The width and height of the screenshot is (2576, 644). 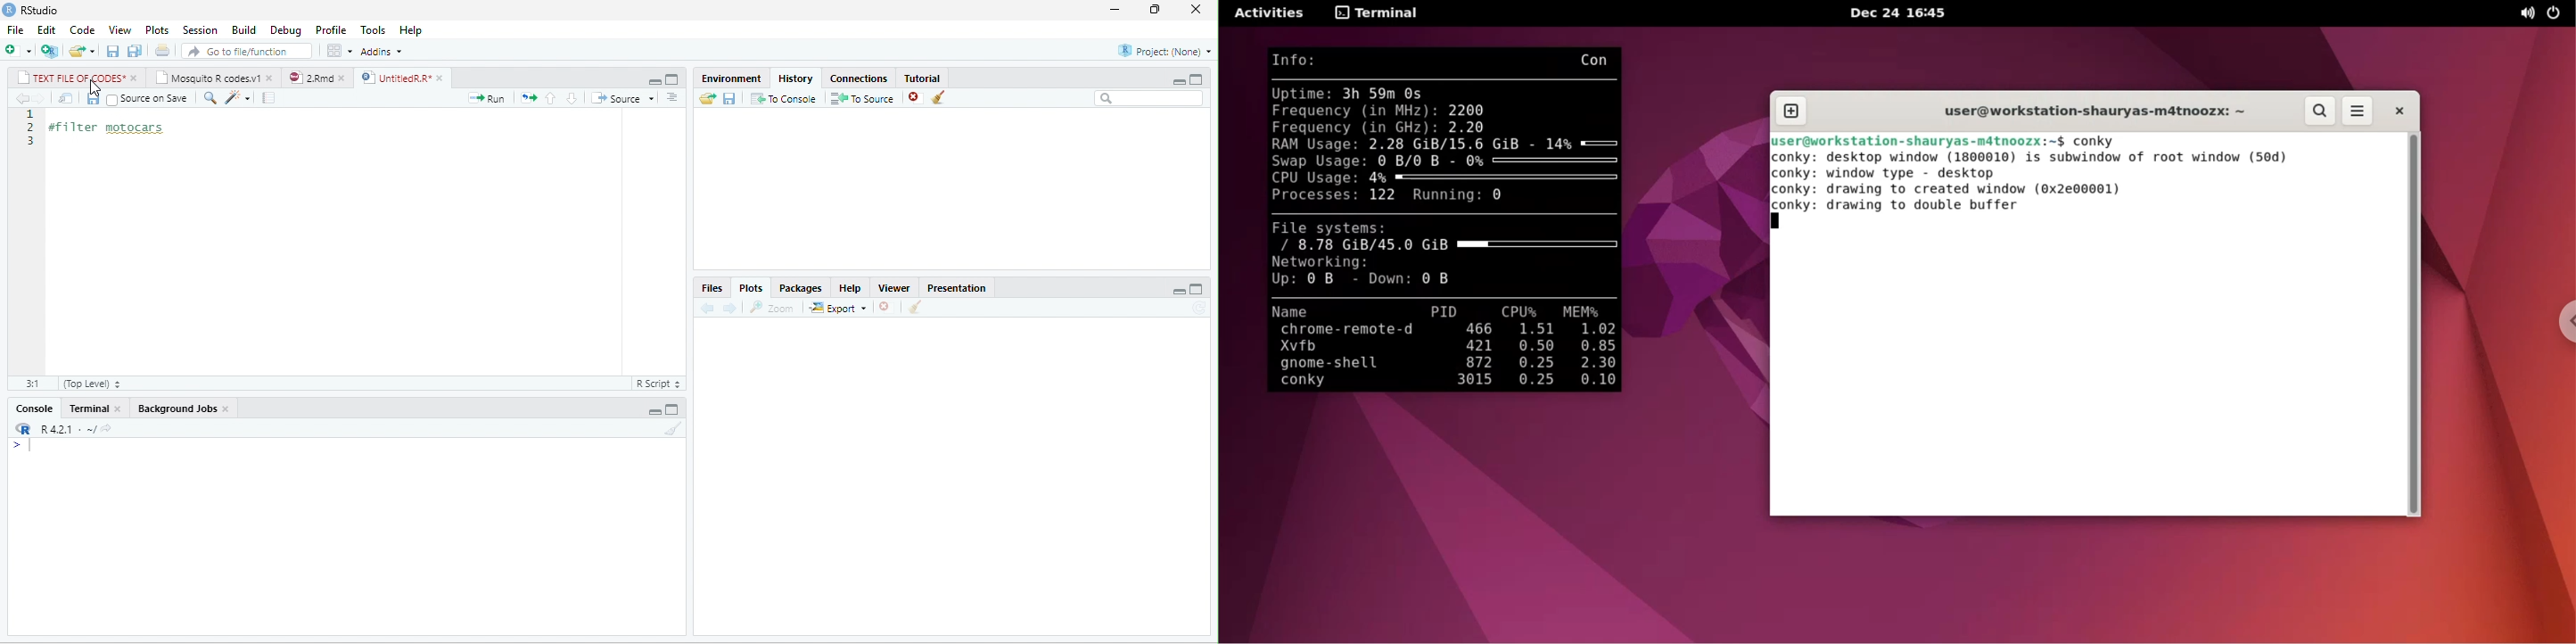 I want to click on Presentation, so click(x=956, y=288).